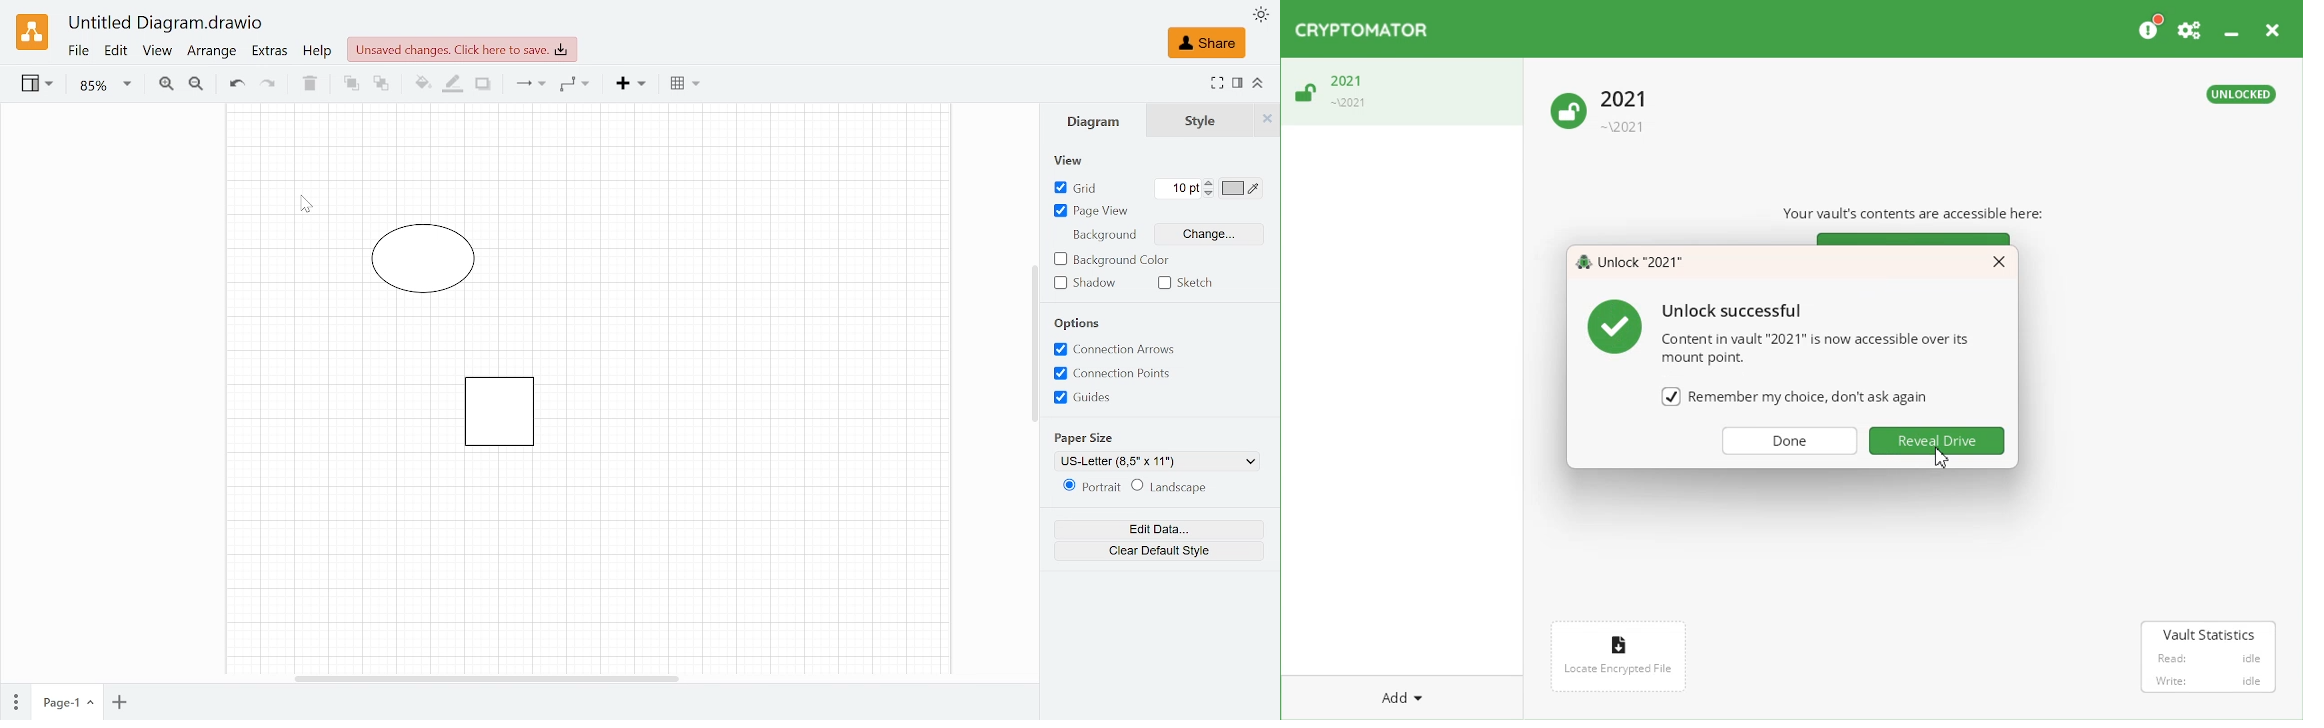 The width and height of the screenshot is (2324, 728). What do you see at coordinates (1206, 43) in the screenshot?
I see `Share` at bounding box center [1206, 43].